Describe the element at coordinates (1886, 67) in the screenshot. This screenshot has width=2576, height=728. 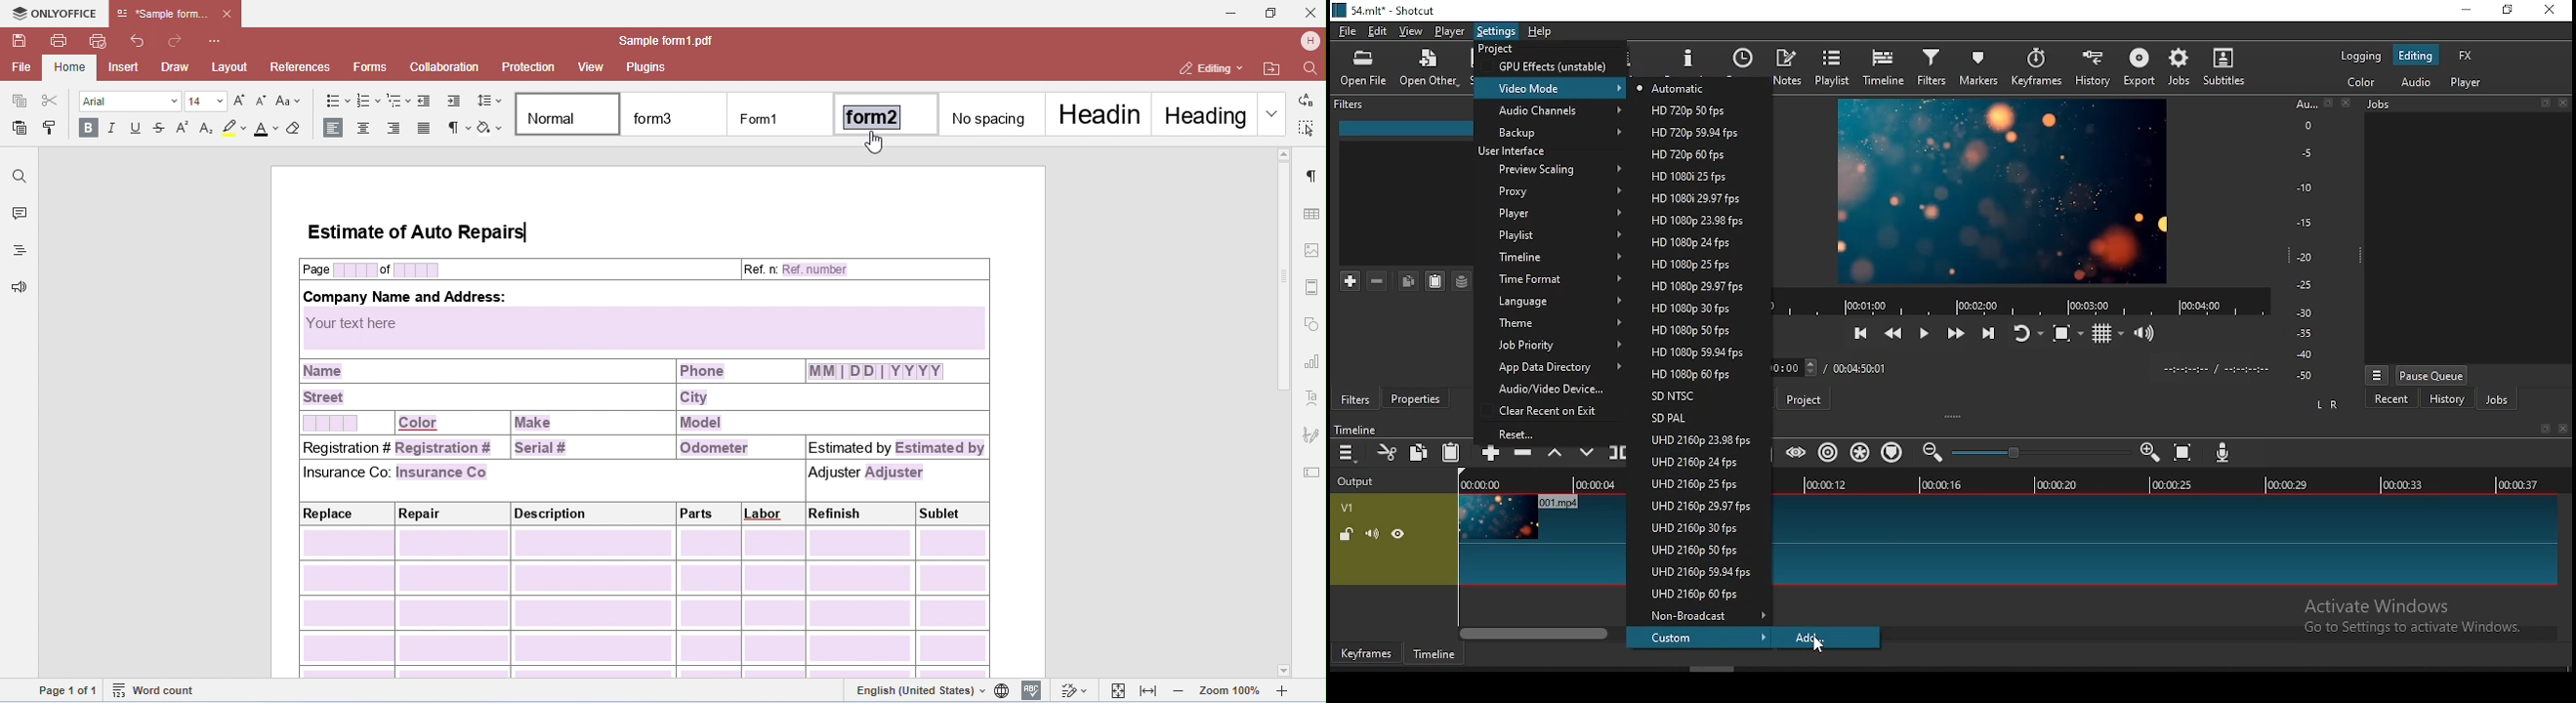
I see `timeline` at that location.